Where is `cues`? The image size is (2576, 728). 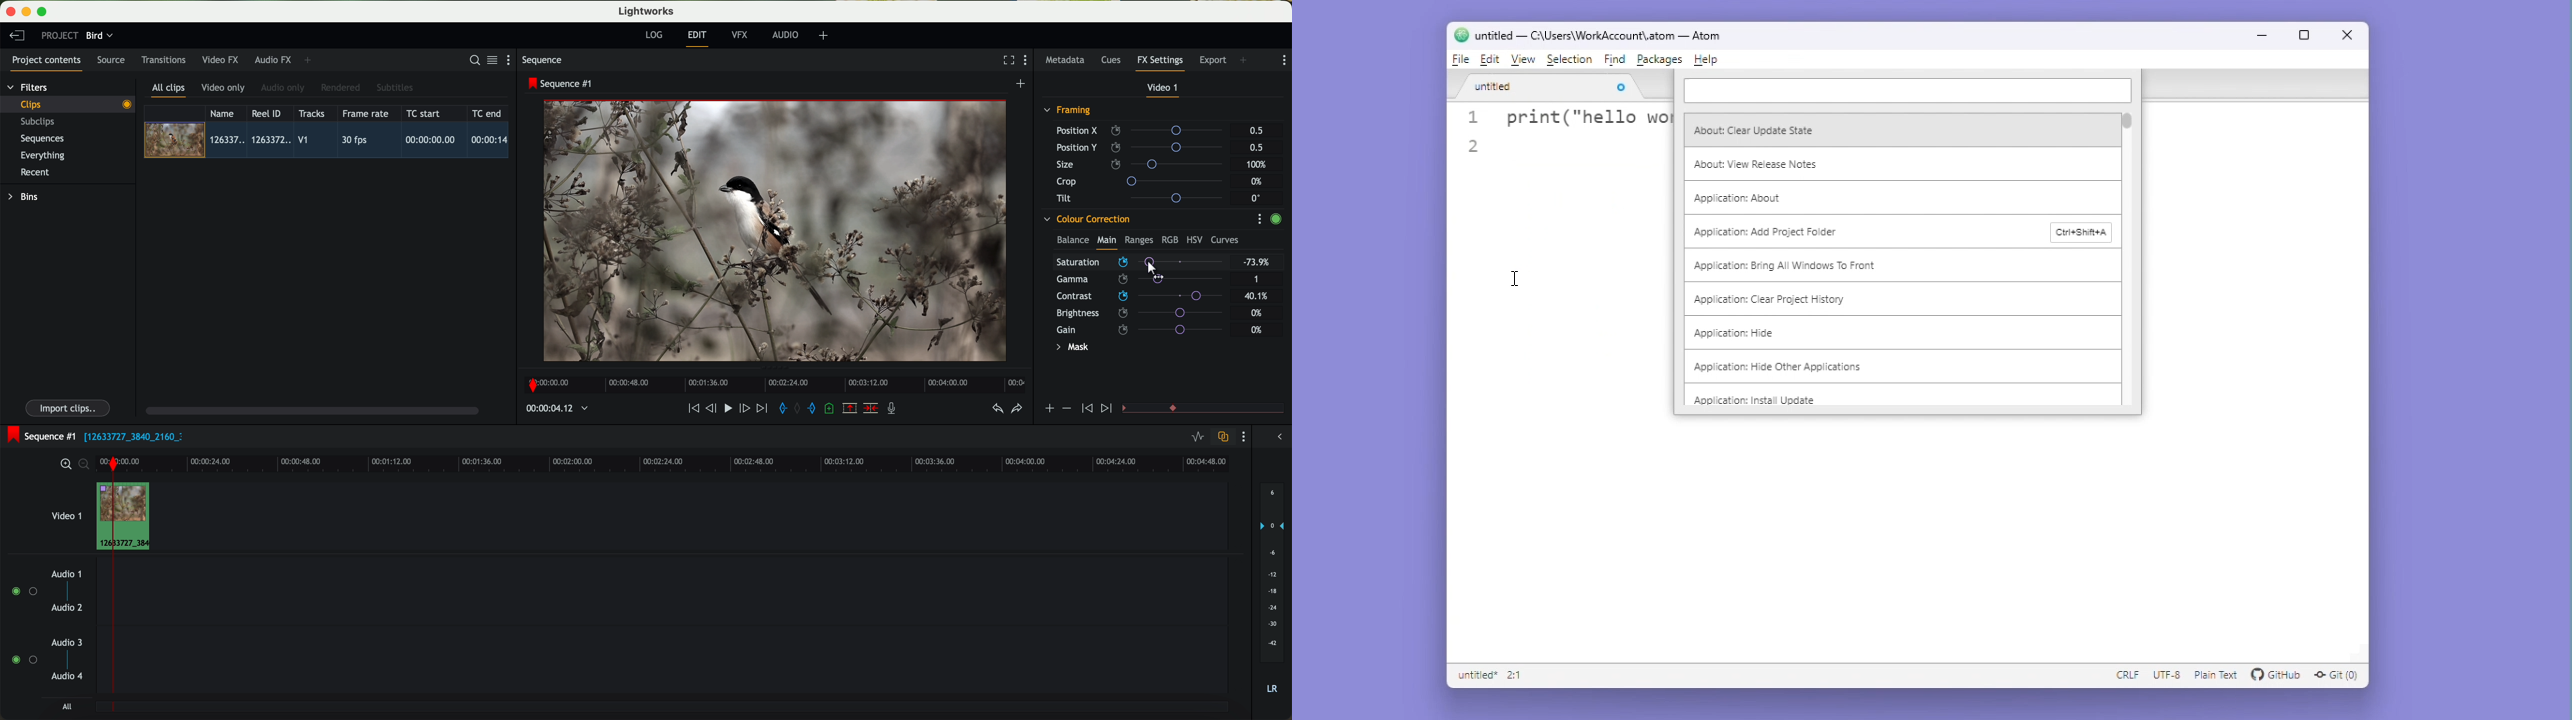 cues is located at coordinates (1114, 61).